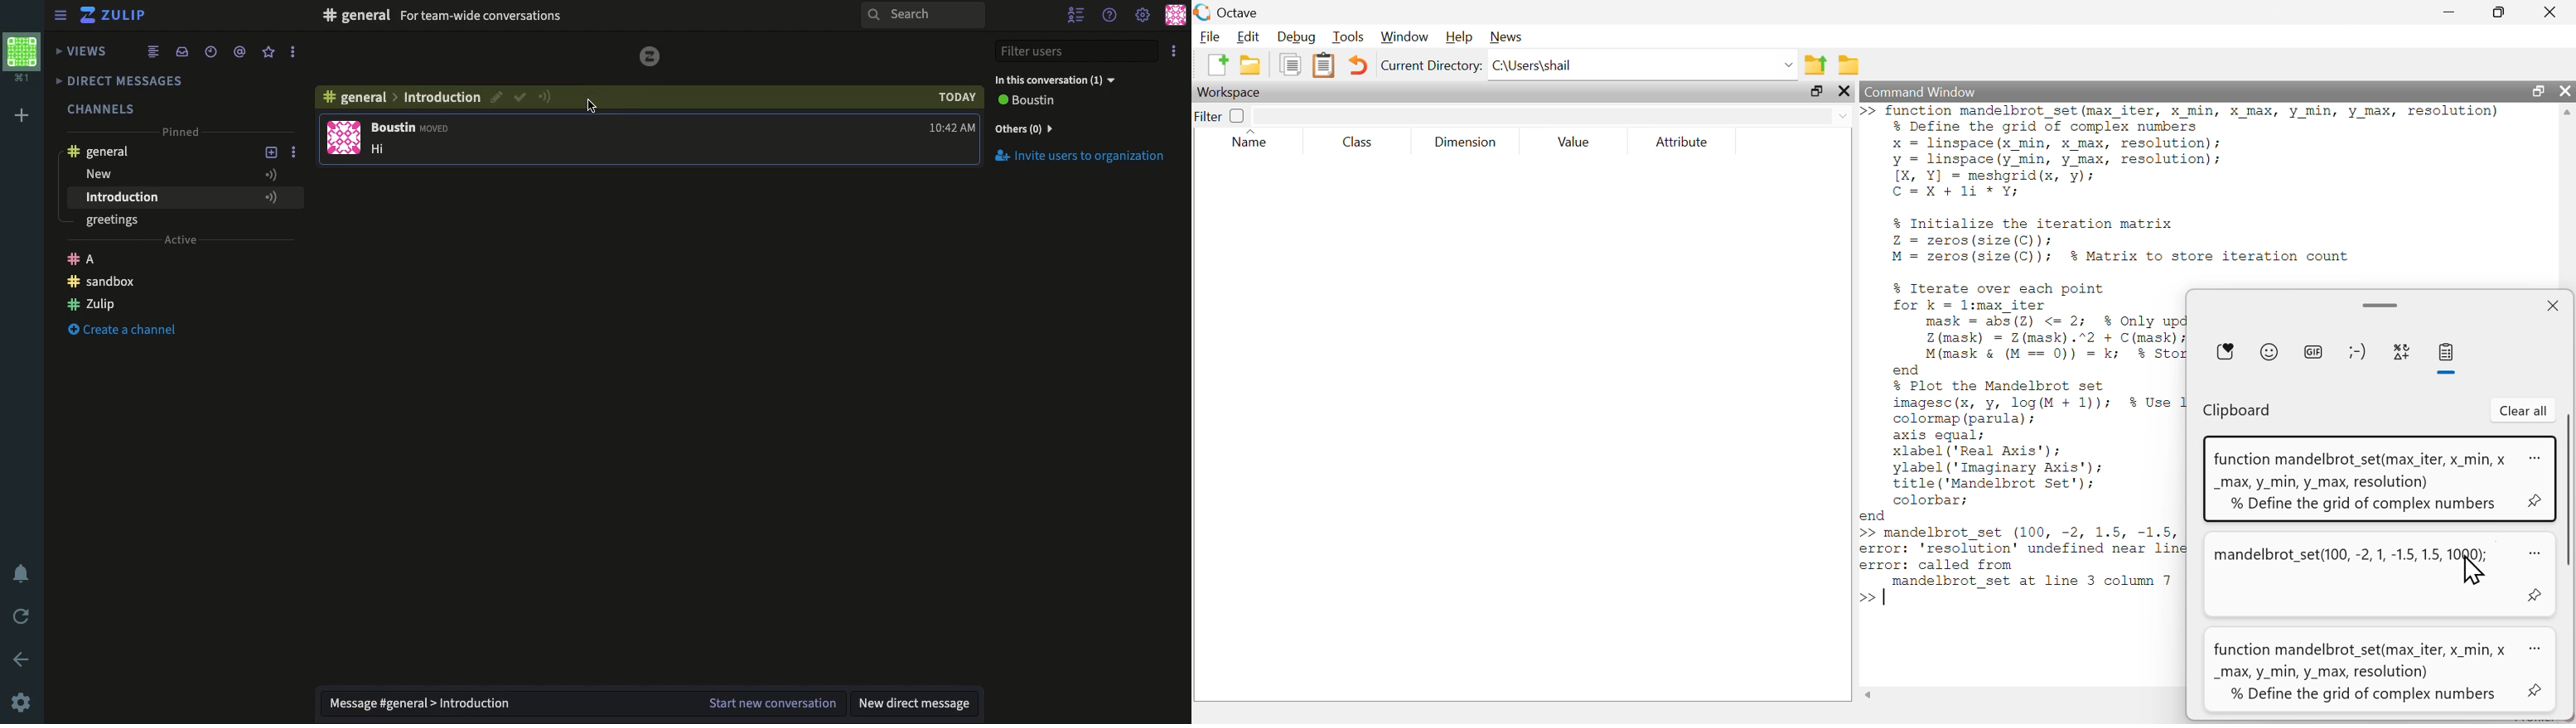  I want to click on today, so click(957, 98).